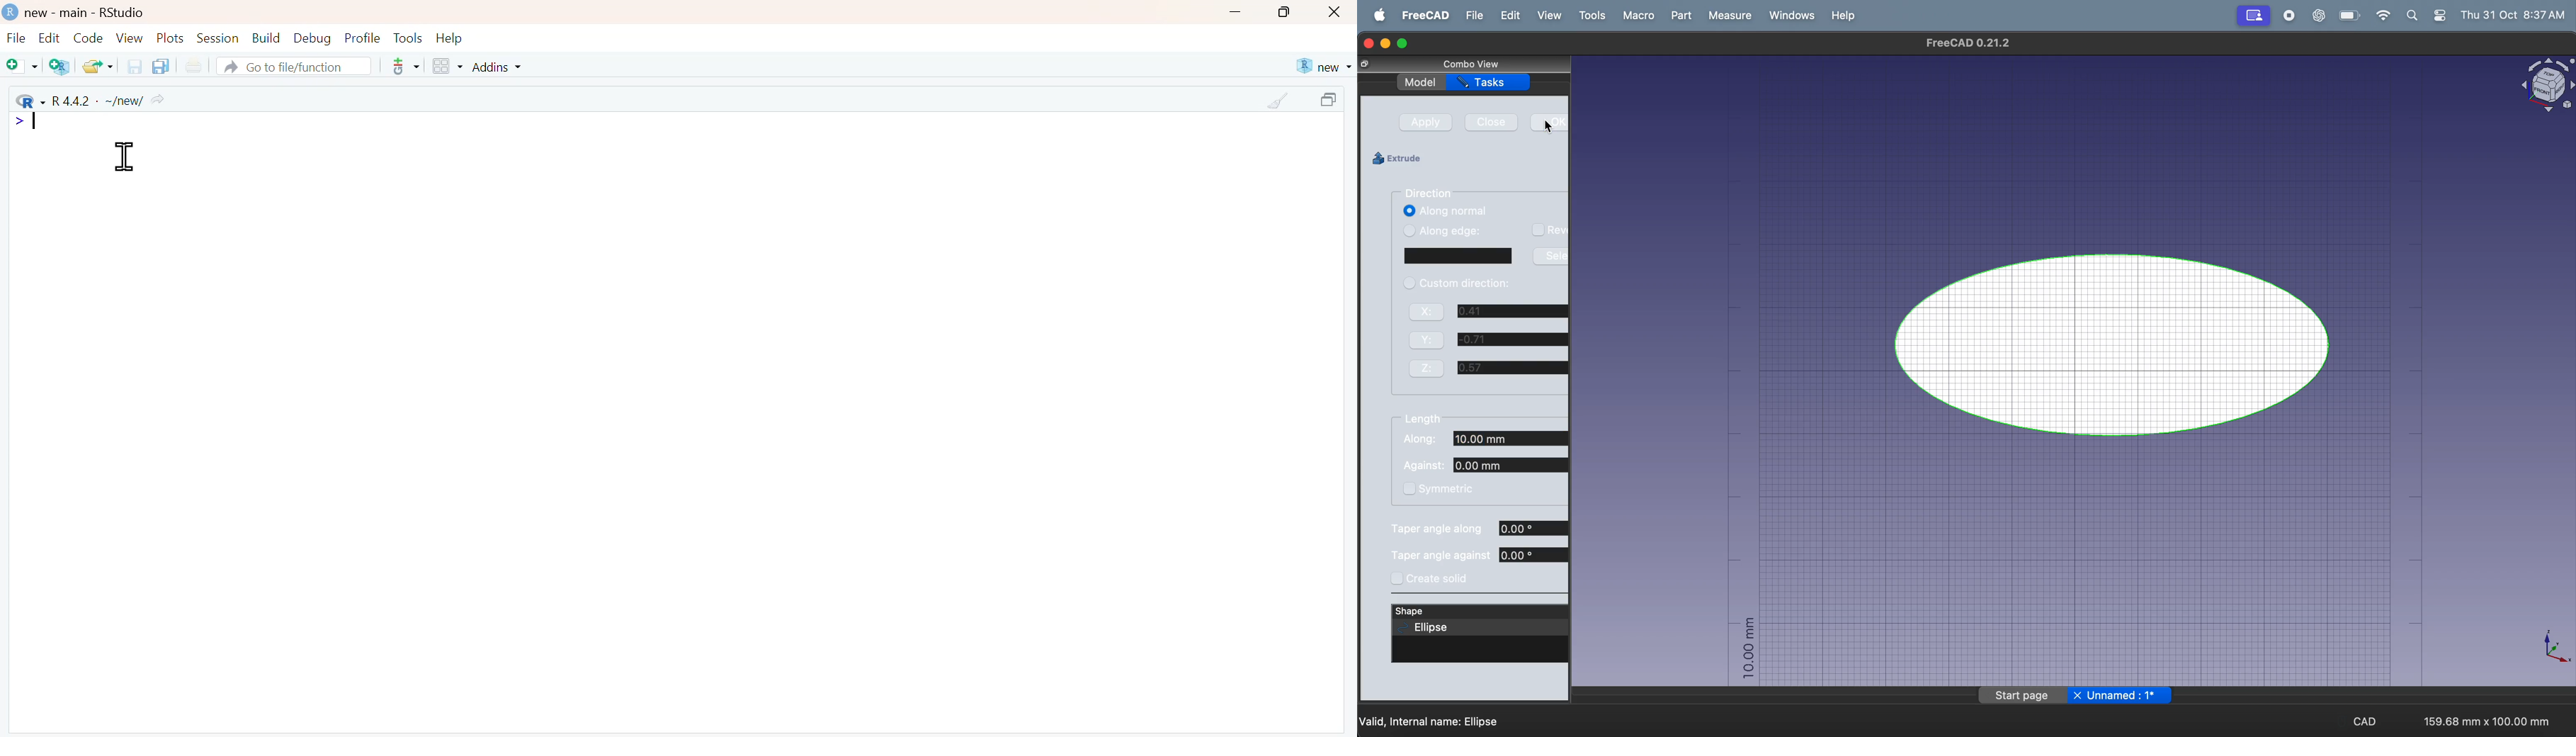 The image size is (2576, 756). I want to click on maximize, so click(1285, 12).